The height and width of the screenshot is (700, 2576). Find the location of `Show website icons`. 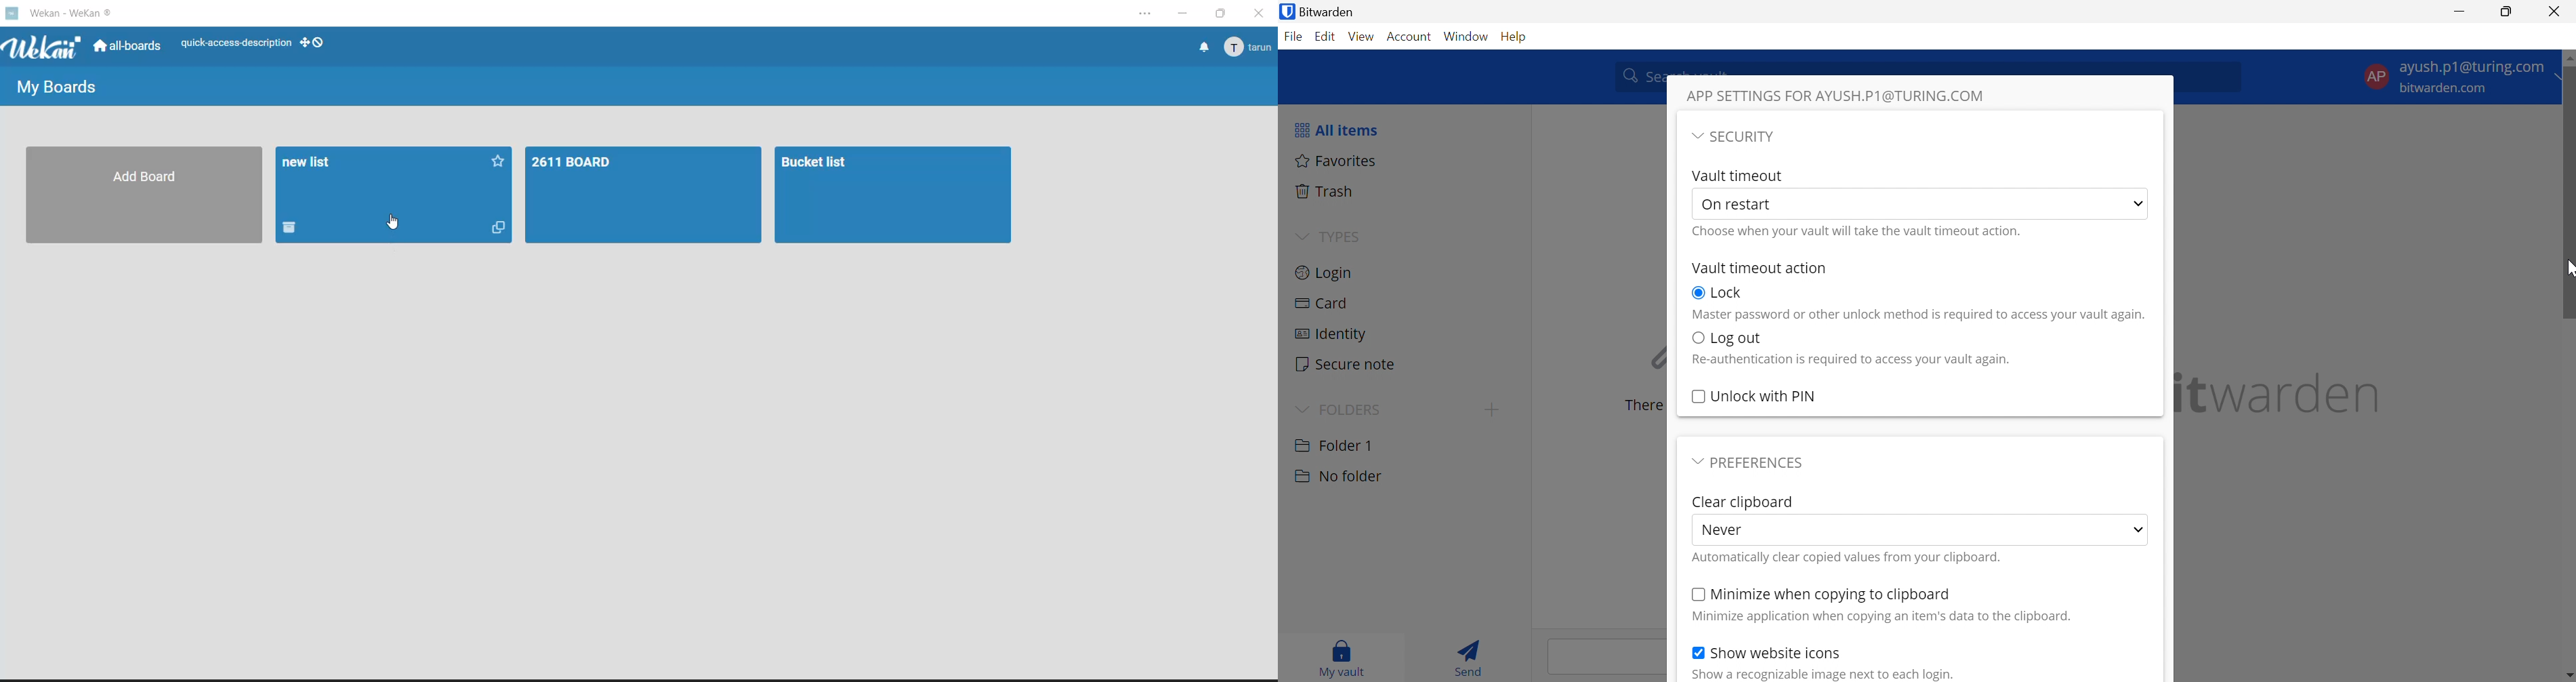

Show website icons is located at coordinates (1777, 651).